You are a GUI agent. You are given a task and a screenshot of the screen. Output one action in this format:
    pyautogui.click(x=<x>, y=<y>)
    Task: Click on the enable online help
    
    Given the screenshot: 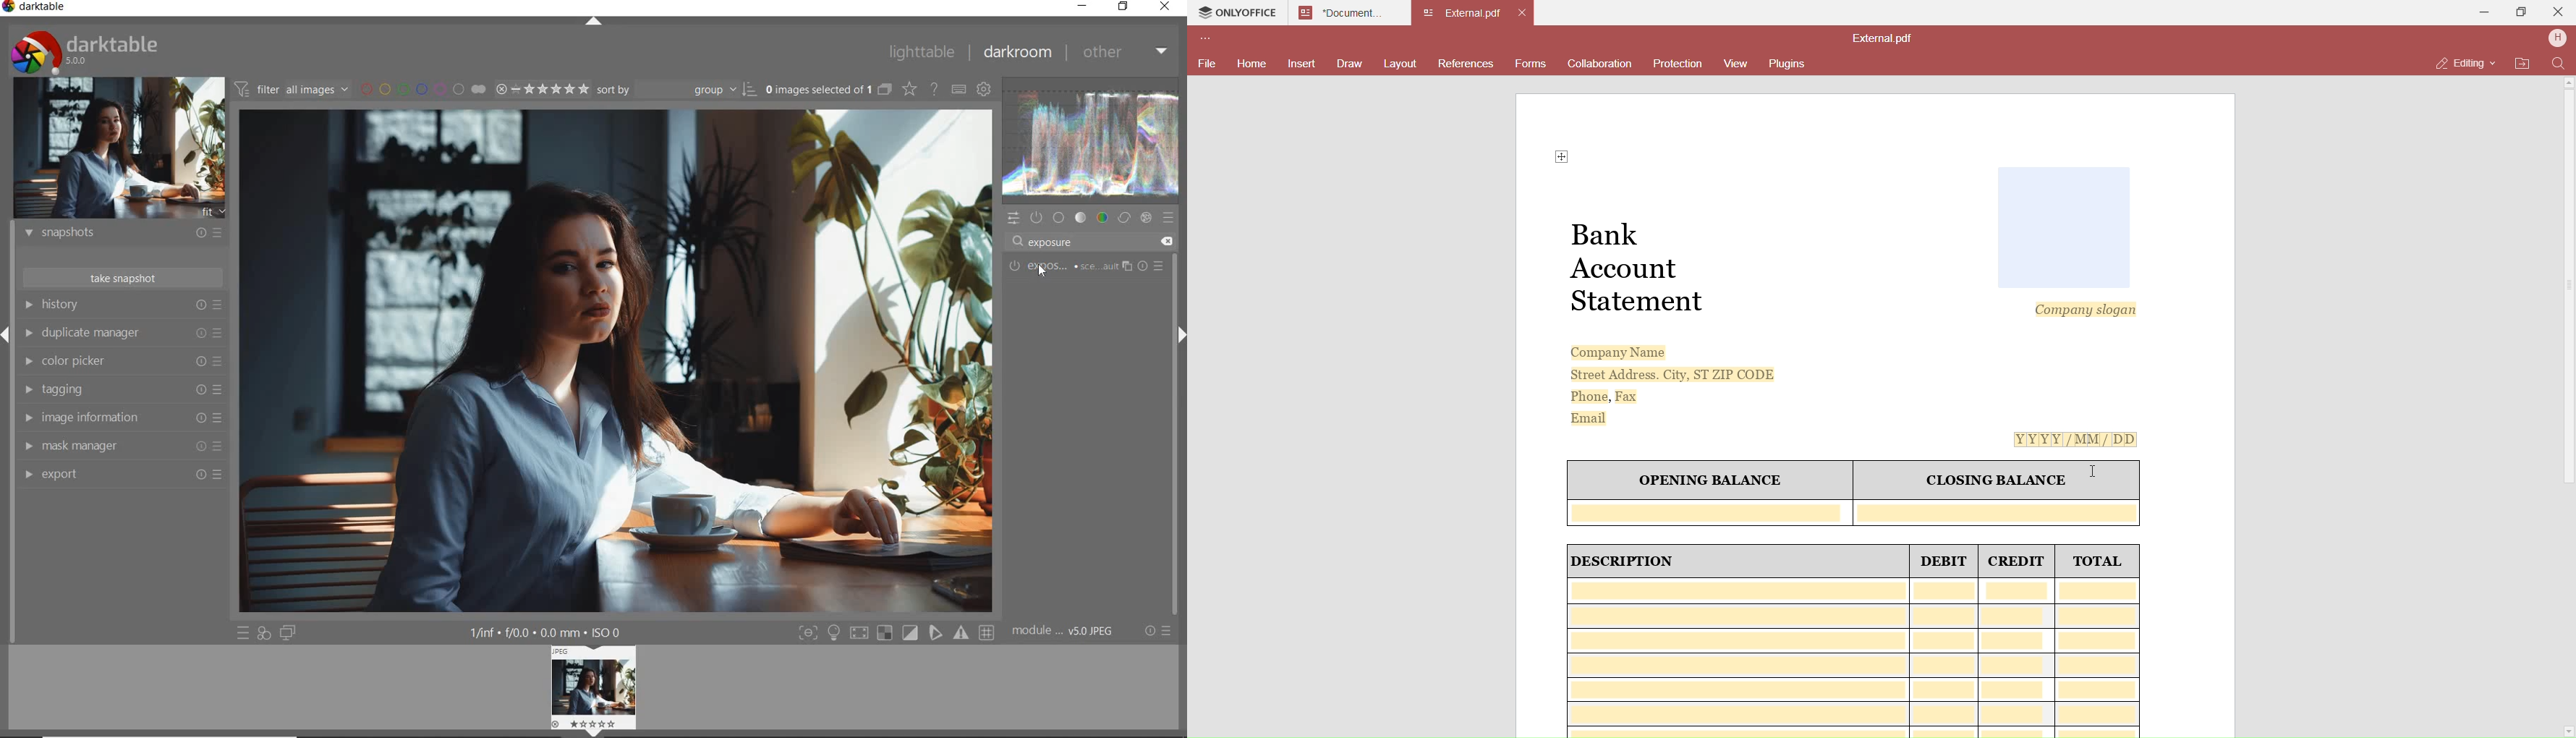 What is the action you would take?
    pyautogui.click(x=935, y=89)
    